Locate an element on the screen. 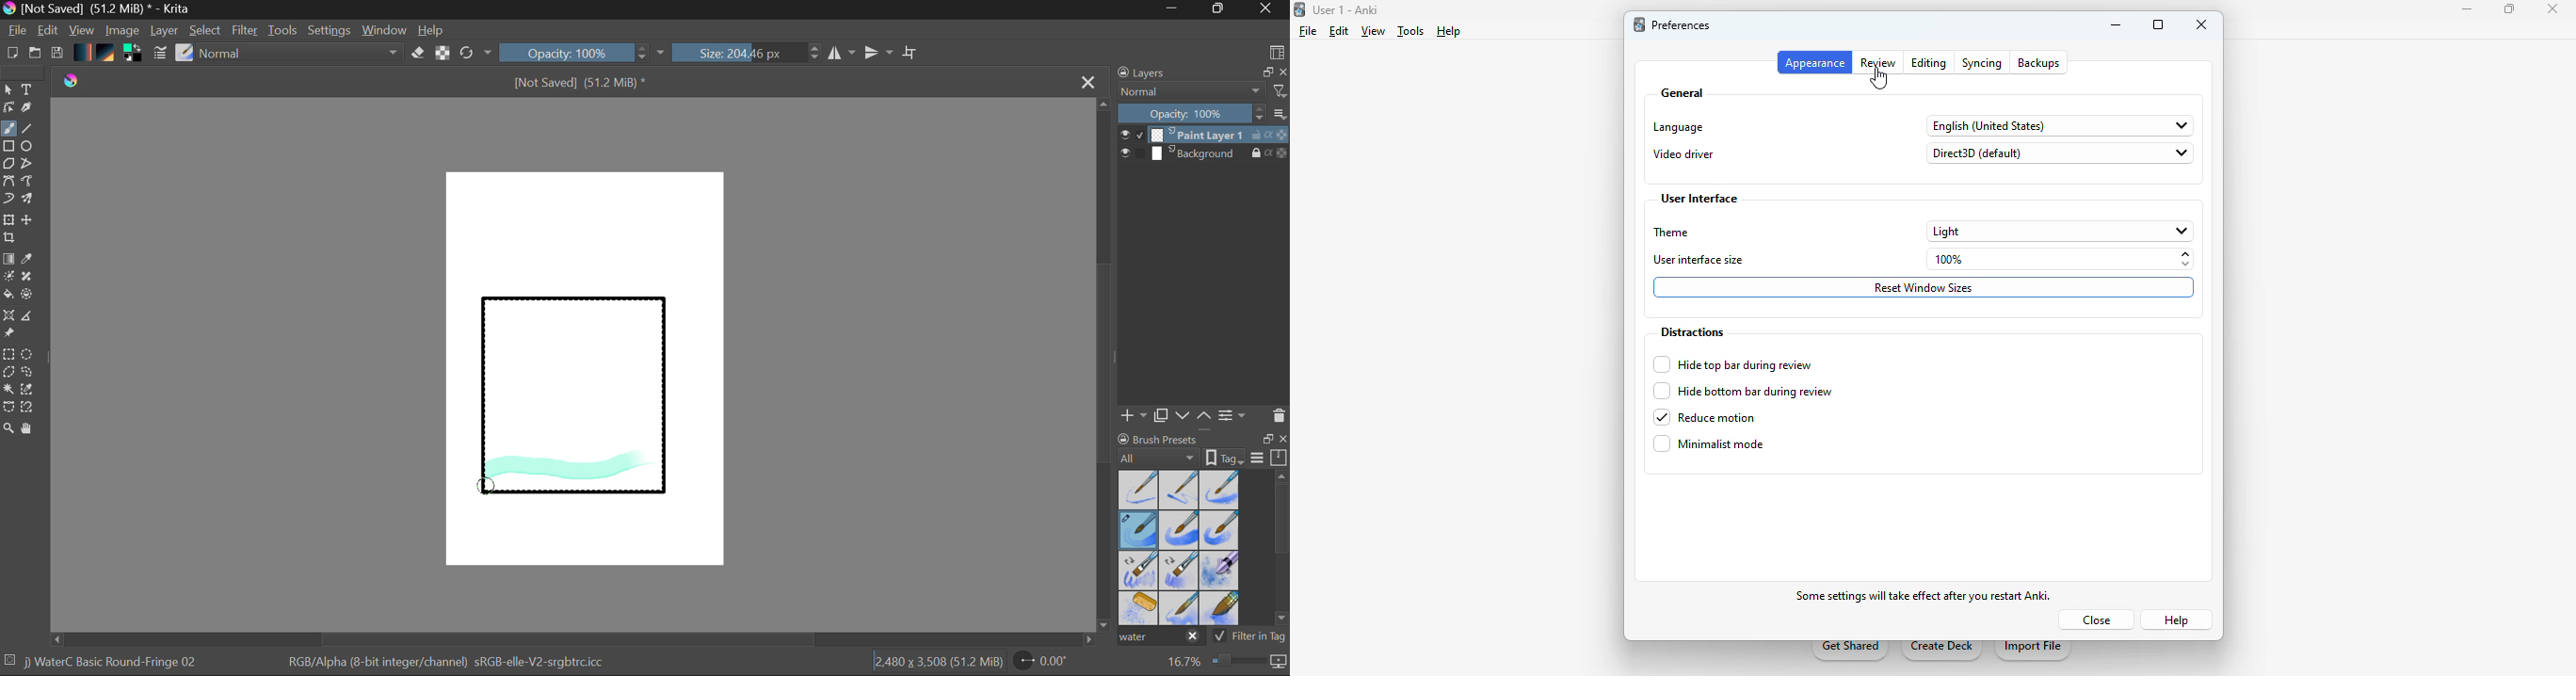 Image resolution: width=2576 pixels, height=700 pixels. 100% is located at coordinates (2061, 257).